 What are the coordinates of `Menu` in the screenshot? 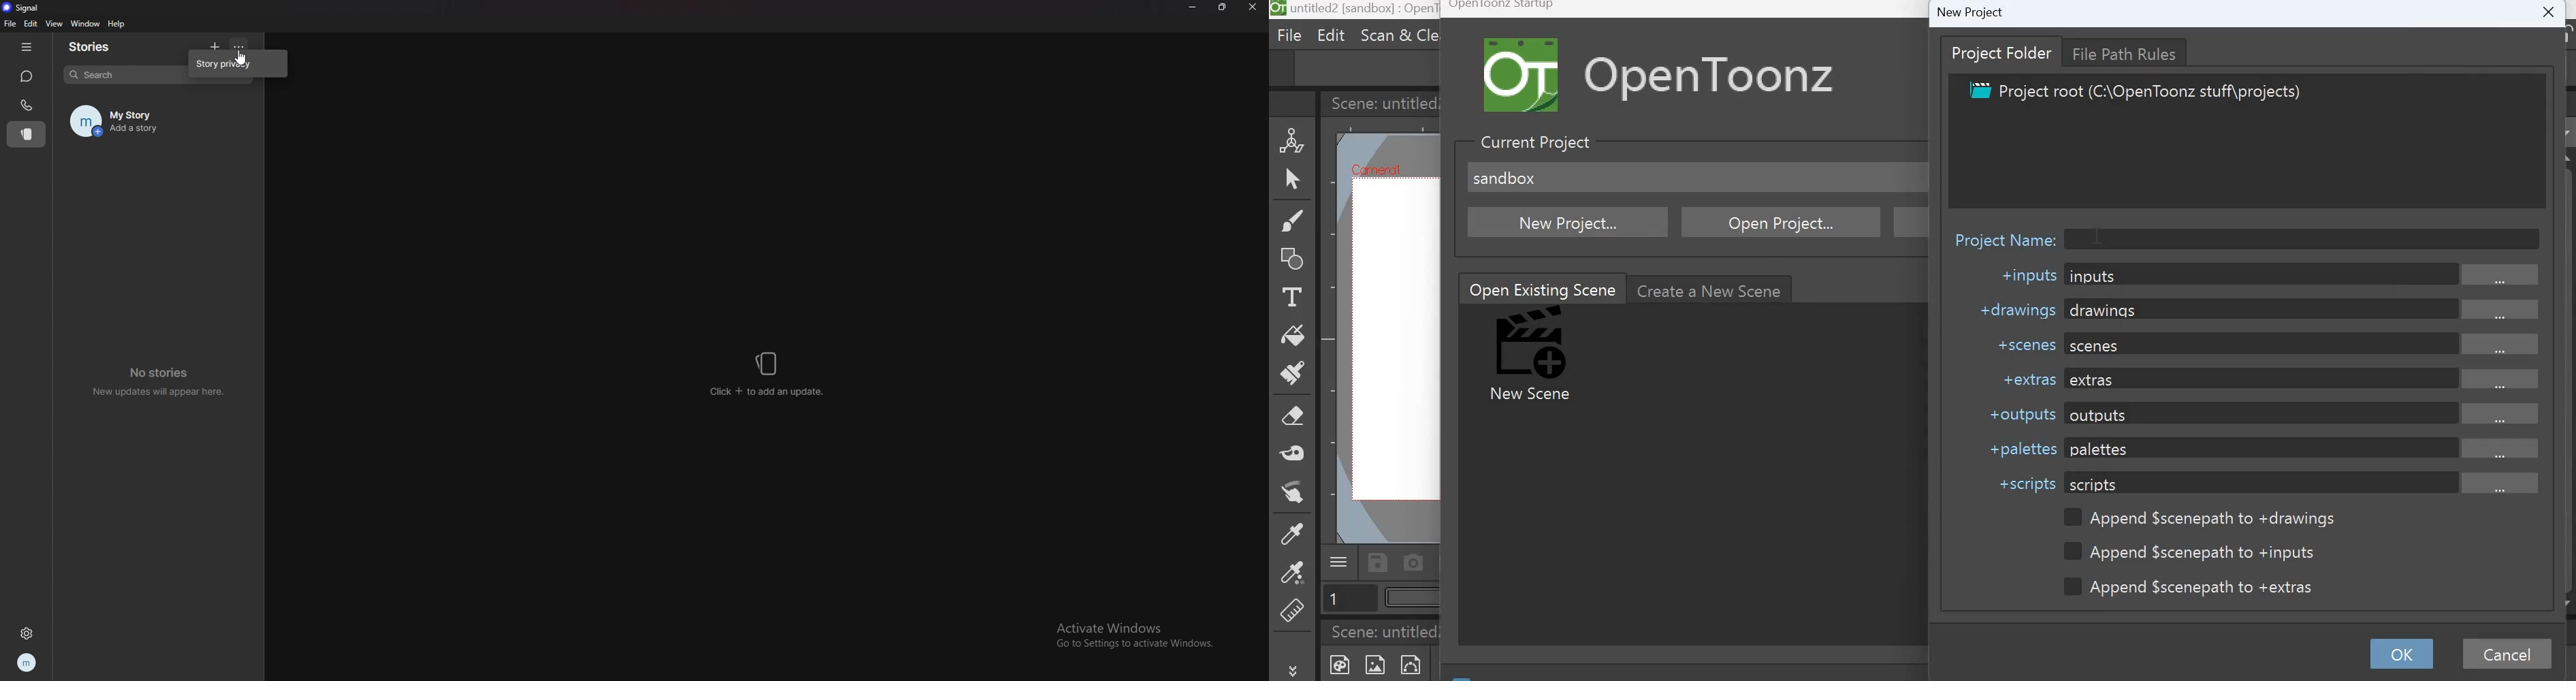 It's located at (1339, 560).